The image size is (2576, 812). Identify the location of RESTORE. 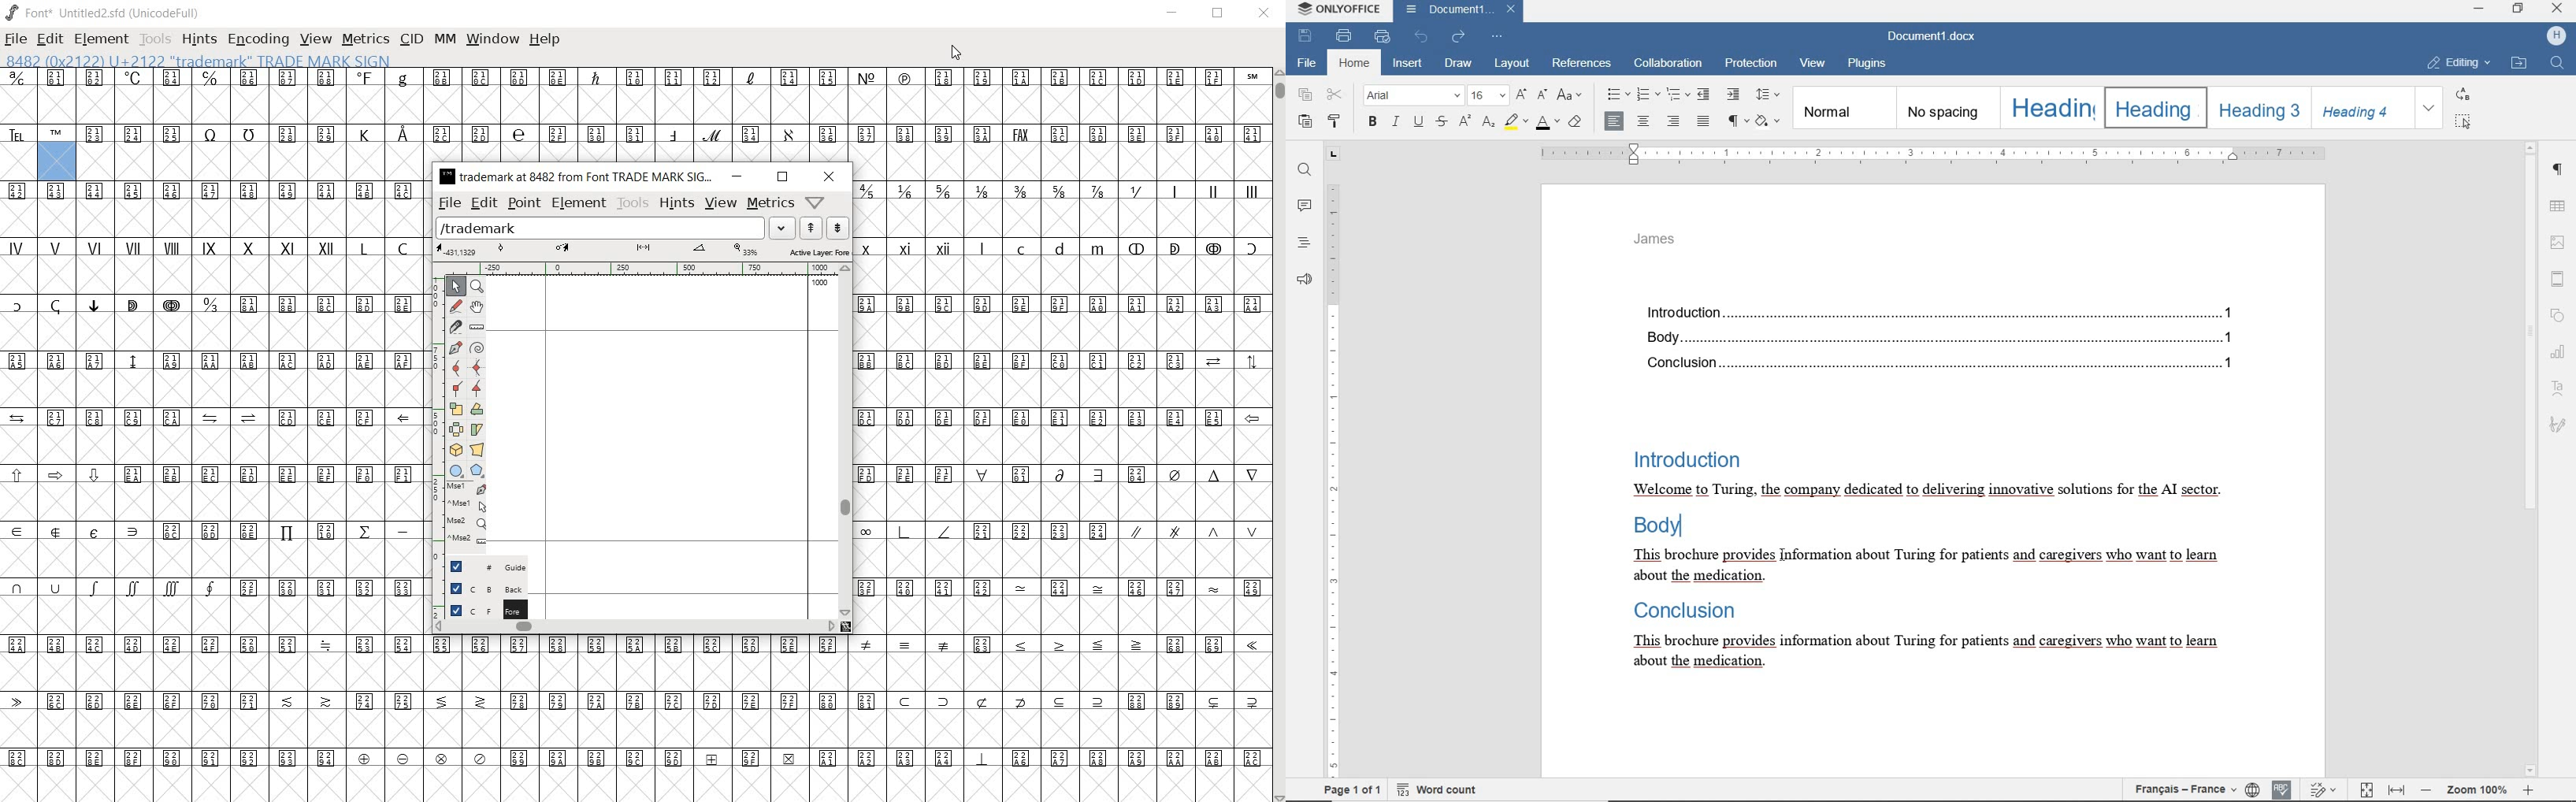
(1217, 15).